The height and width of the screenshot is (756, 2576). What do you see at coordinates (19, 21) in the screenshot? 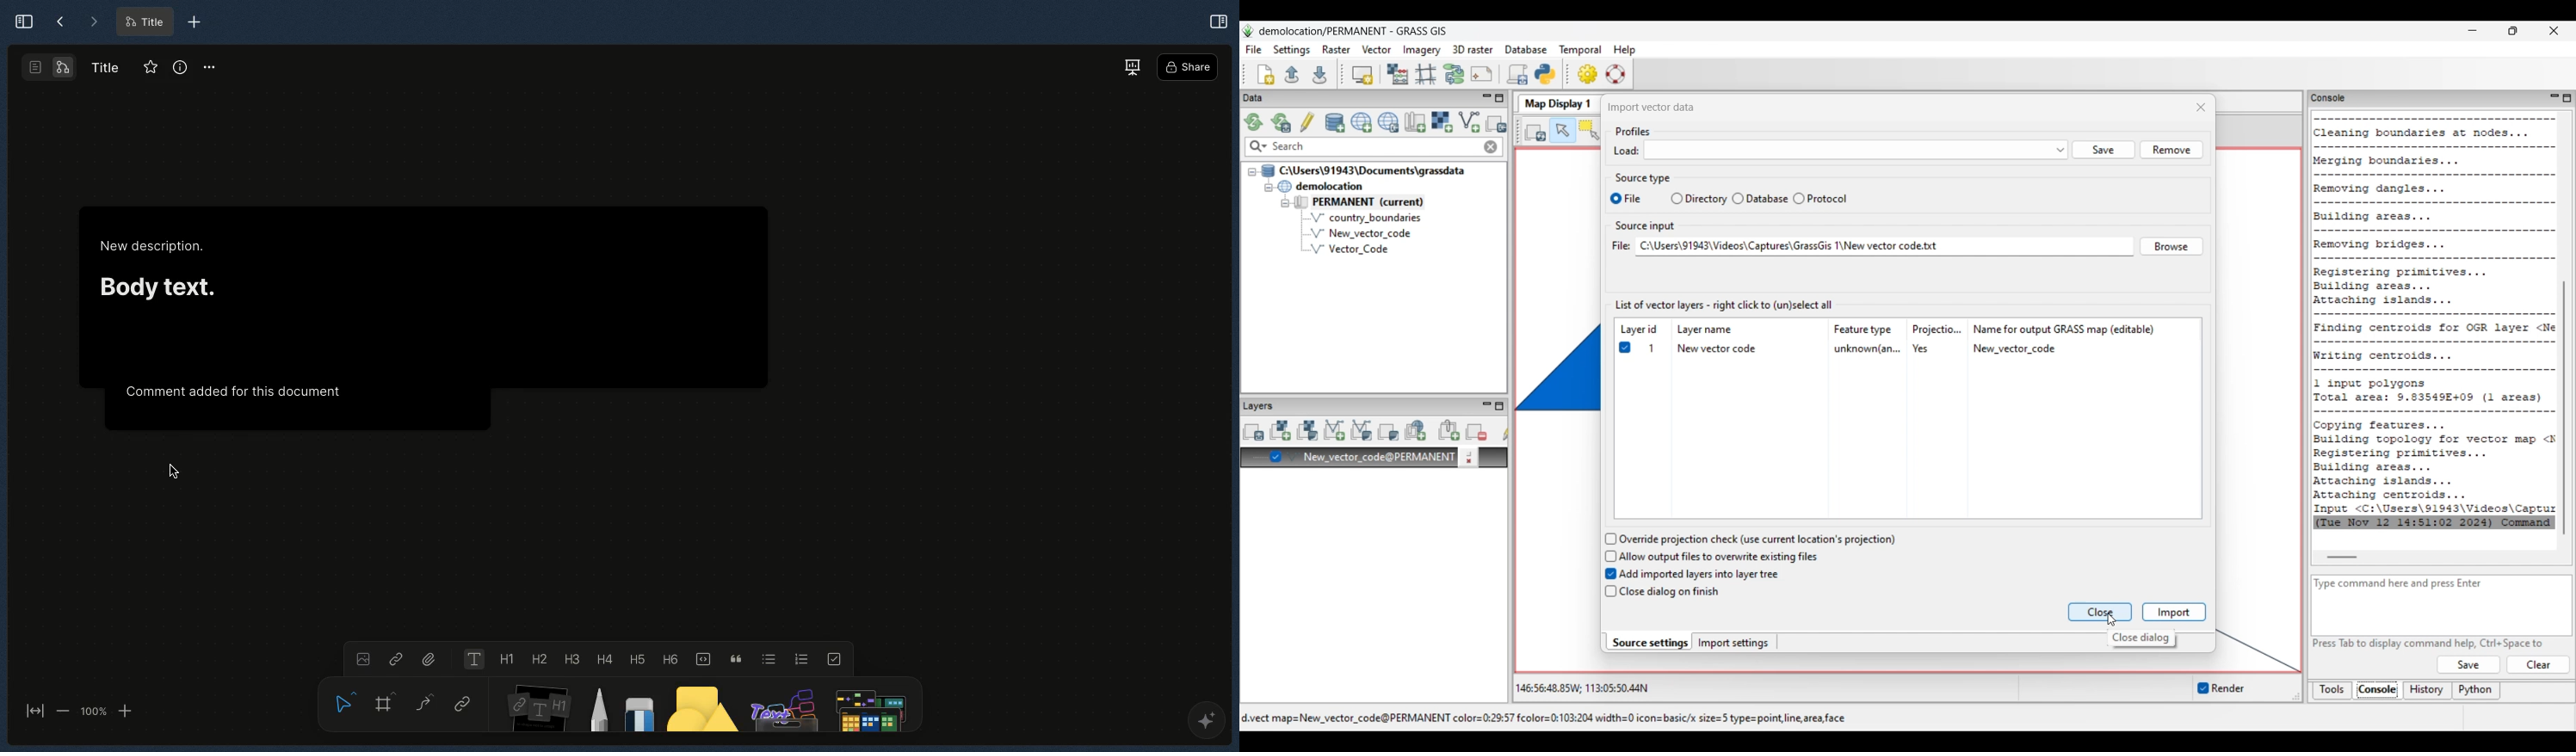
I see `Expand sidebar` at bounding box center [19, 21].